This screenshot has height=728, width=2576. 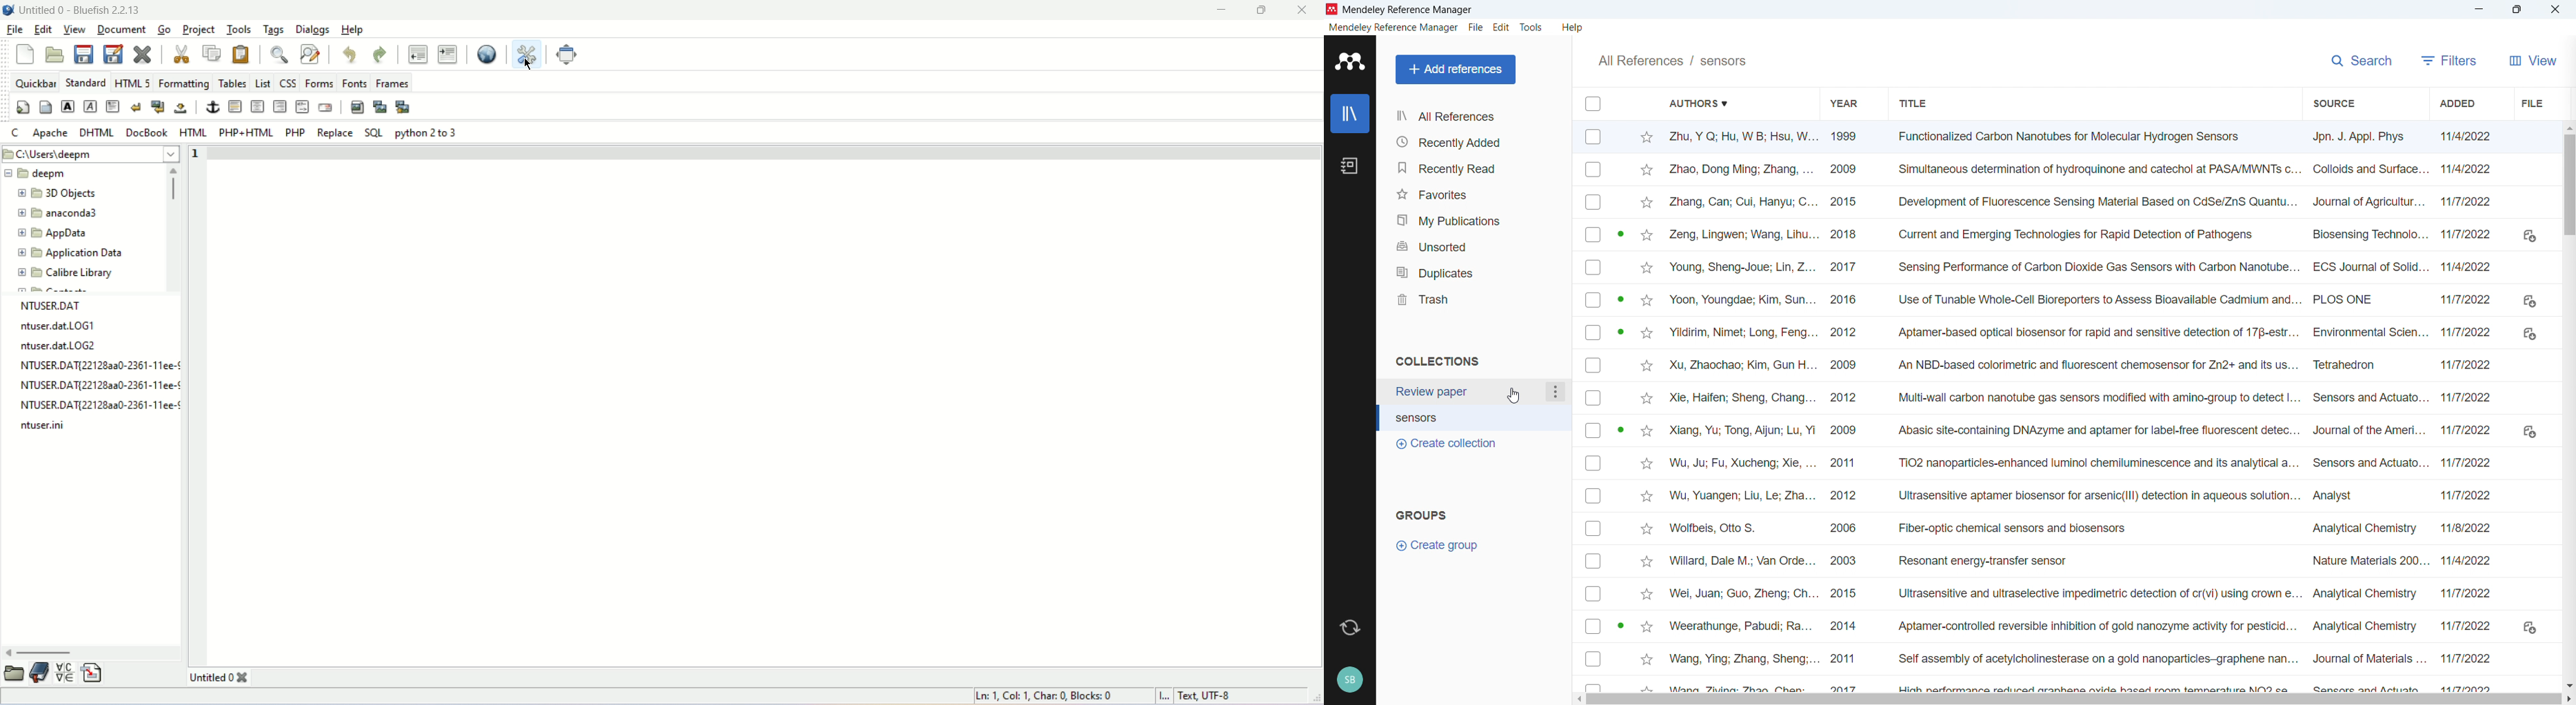 What do you see at coordinates (2361, 61) in the screenshot?
I see `Search ` at bounding box center [2361, 61].